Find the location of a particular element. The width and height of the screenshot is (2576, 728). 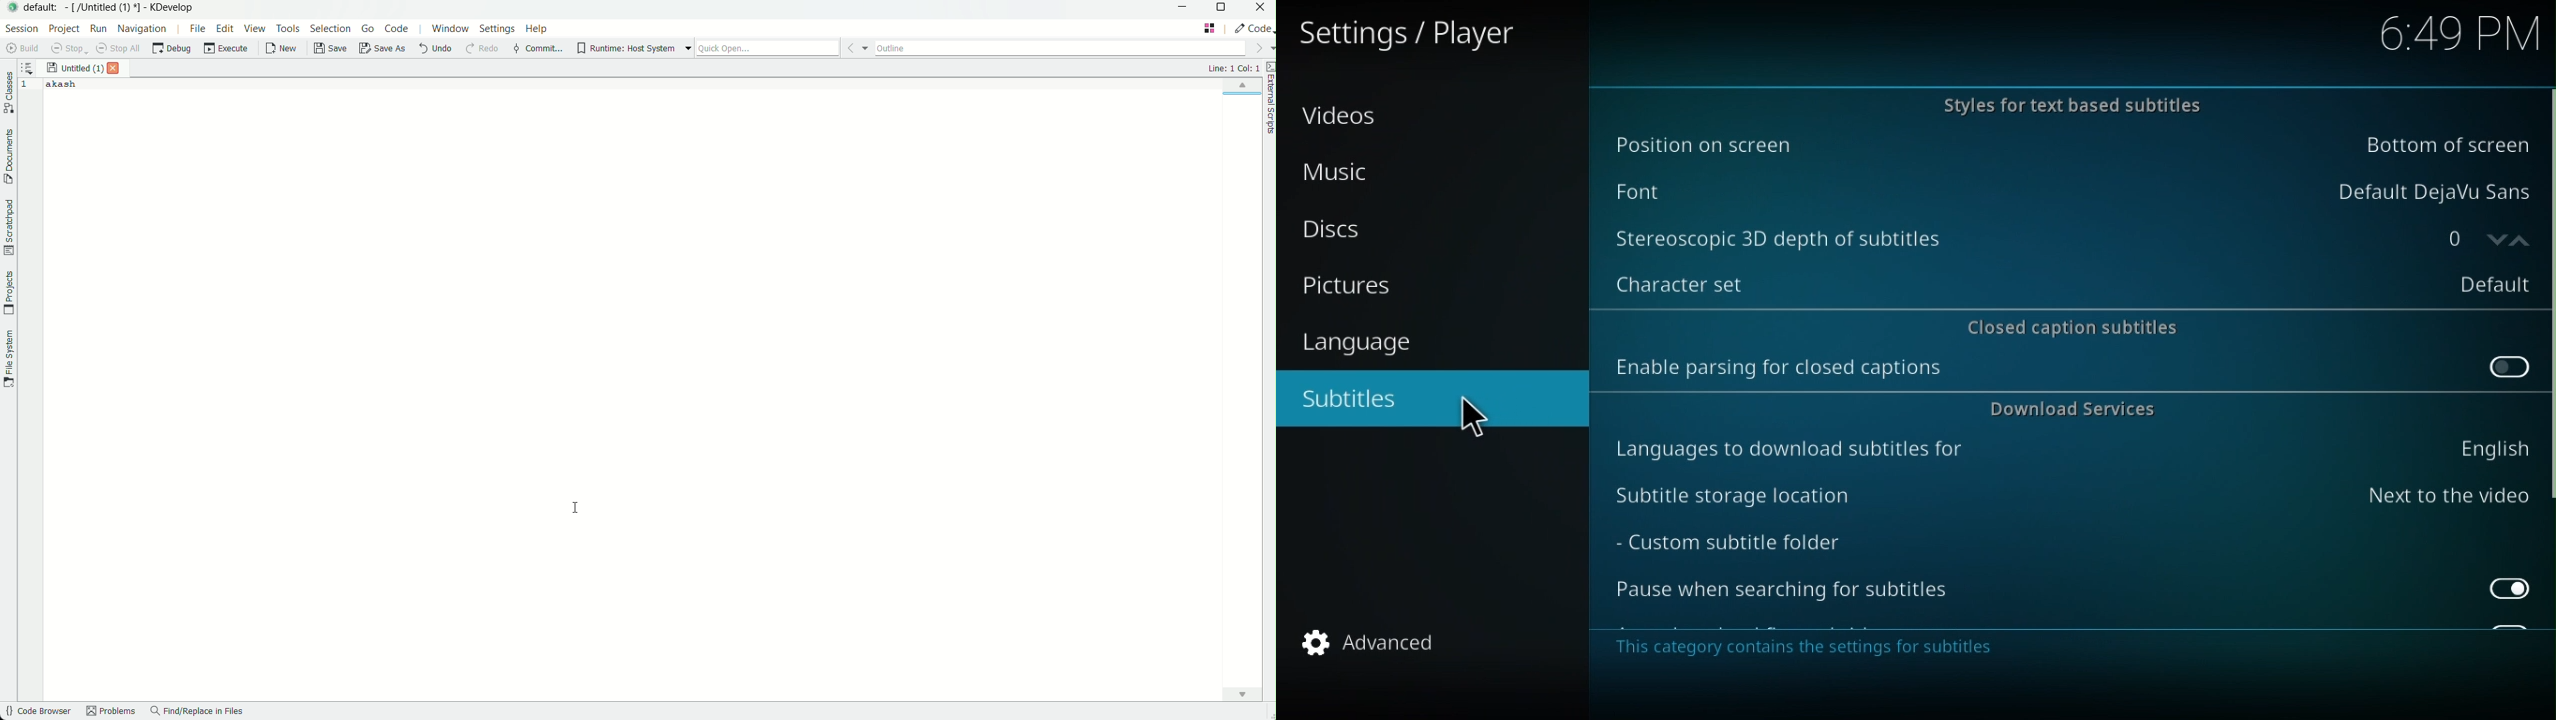

Custom subtitle folder is located at coordinates (1755, 545).